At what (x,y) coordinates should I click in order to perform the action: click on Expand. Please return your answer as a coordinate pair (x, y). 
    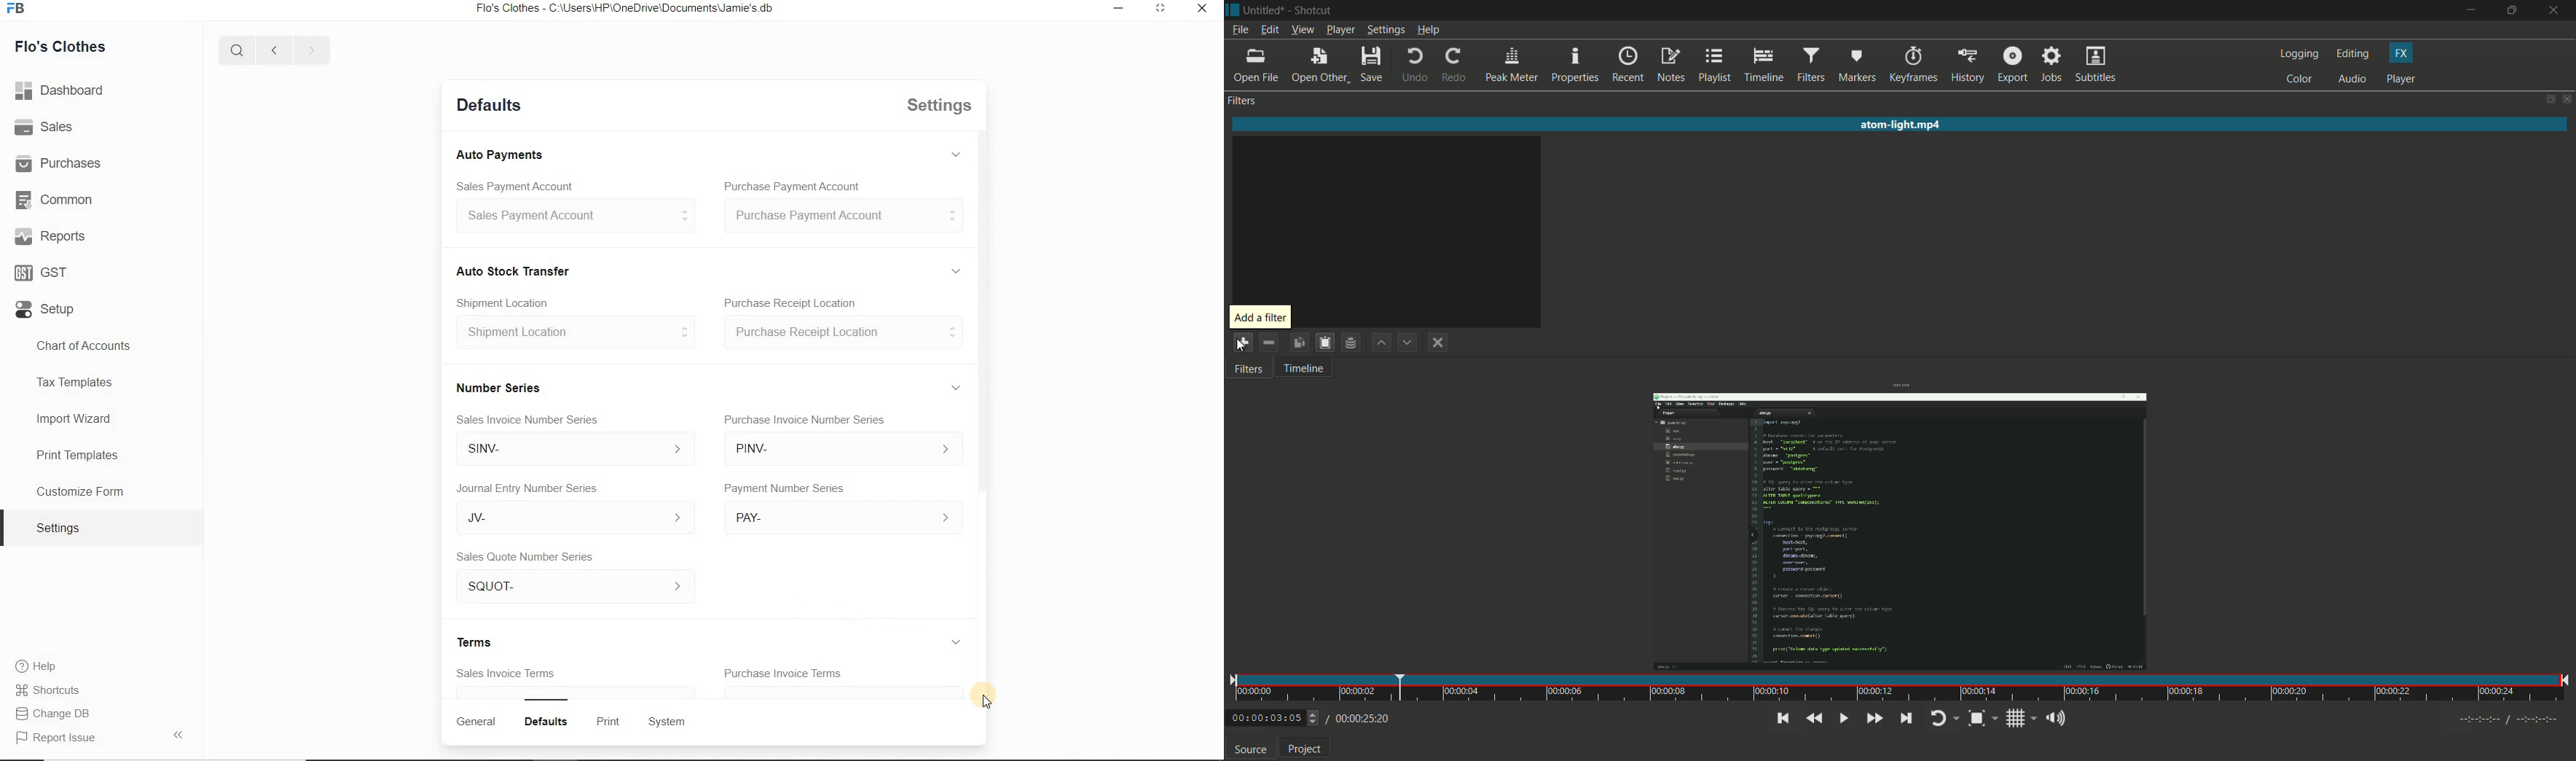
    Looking at the image, I should click on (954, 389).